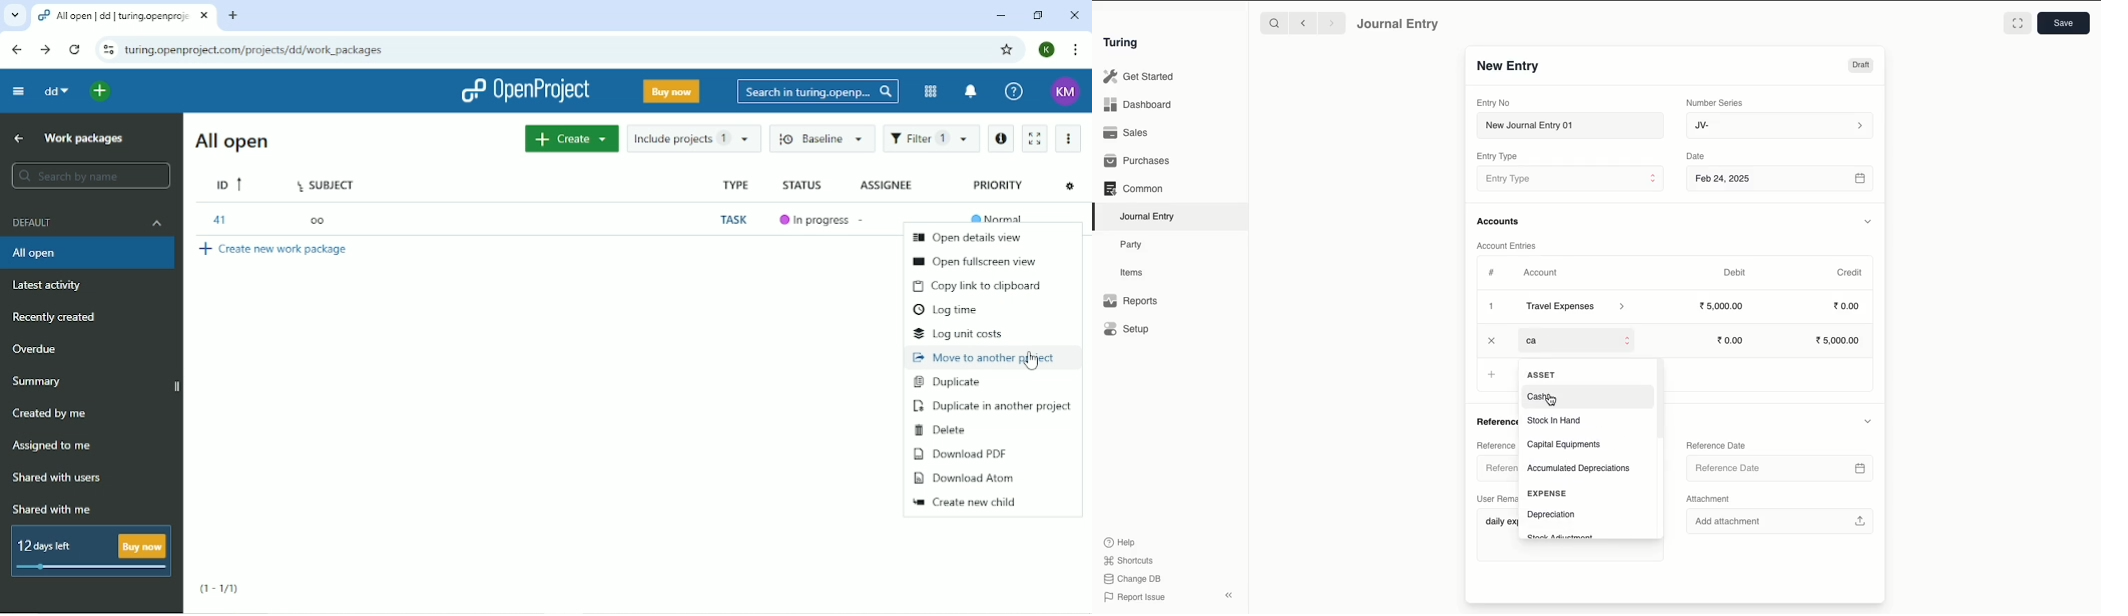 The width and height of the screenshot is (2128, 616). What do you see at coordinates (1781, 519) in the screenshot?
I see `Add attachment` at bounding box center [1781, 519].